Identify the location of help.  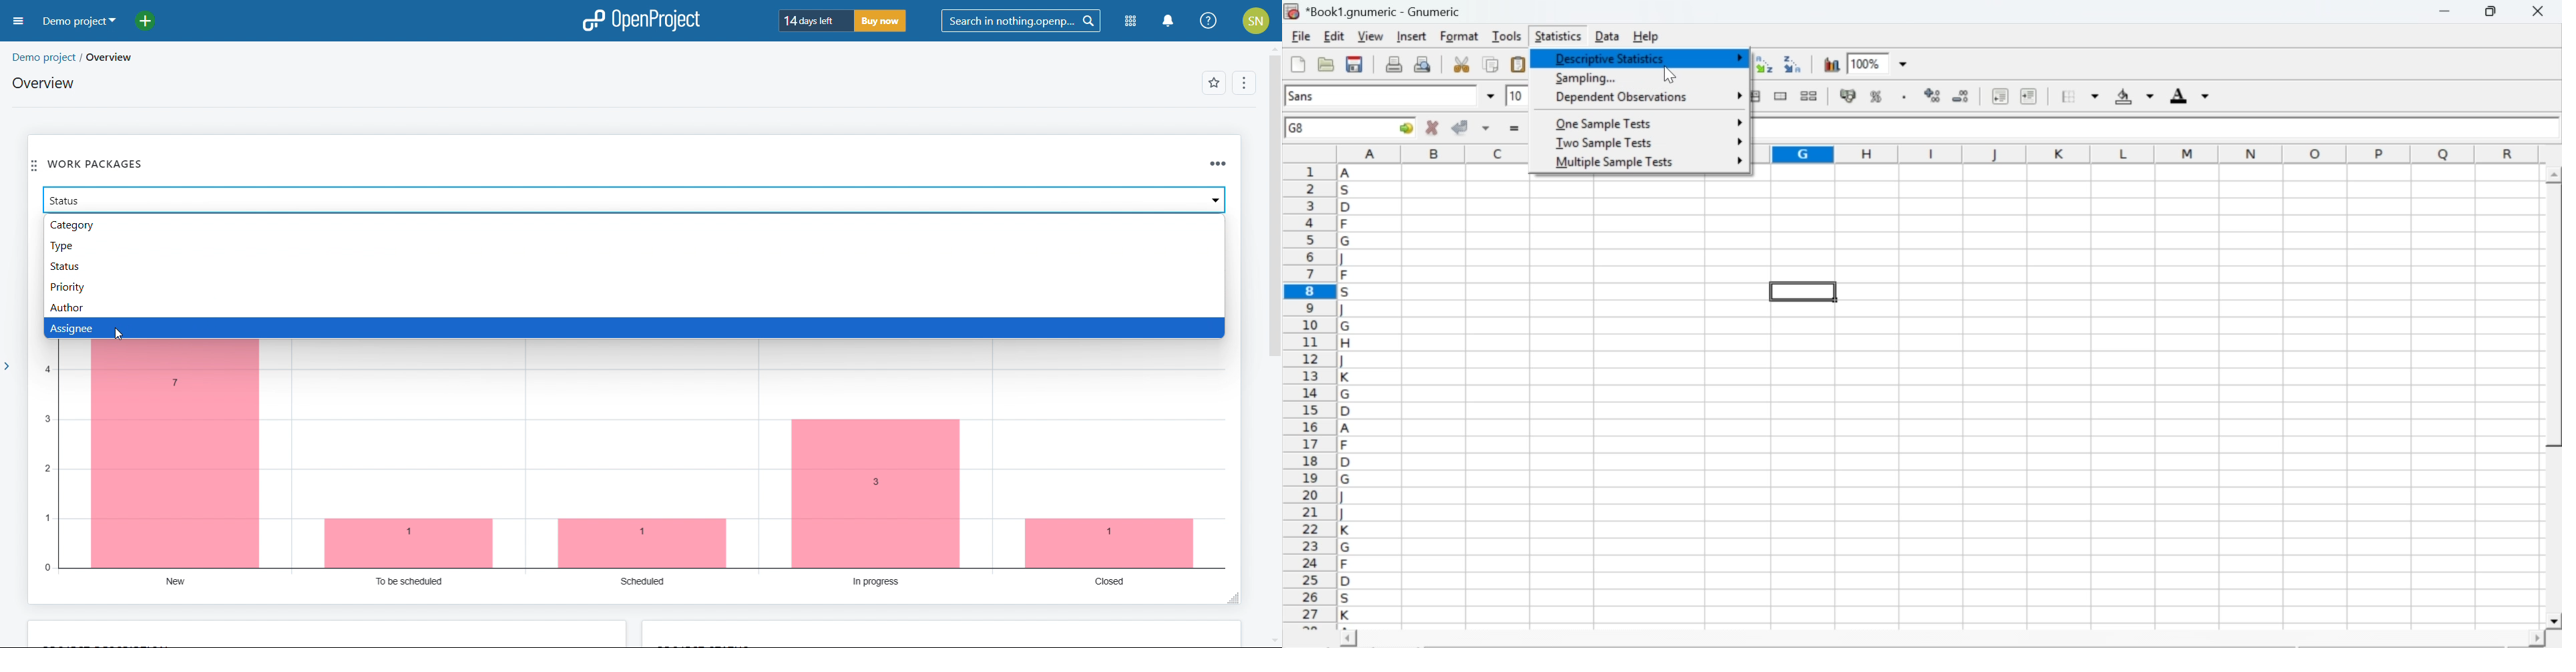
(1648, 37).